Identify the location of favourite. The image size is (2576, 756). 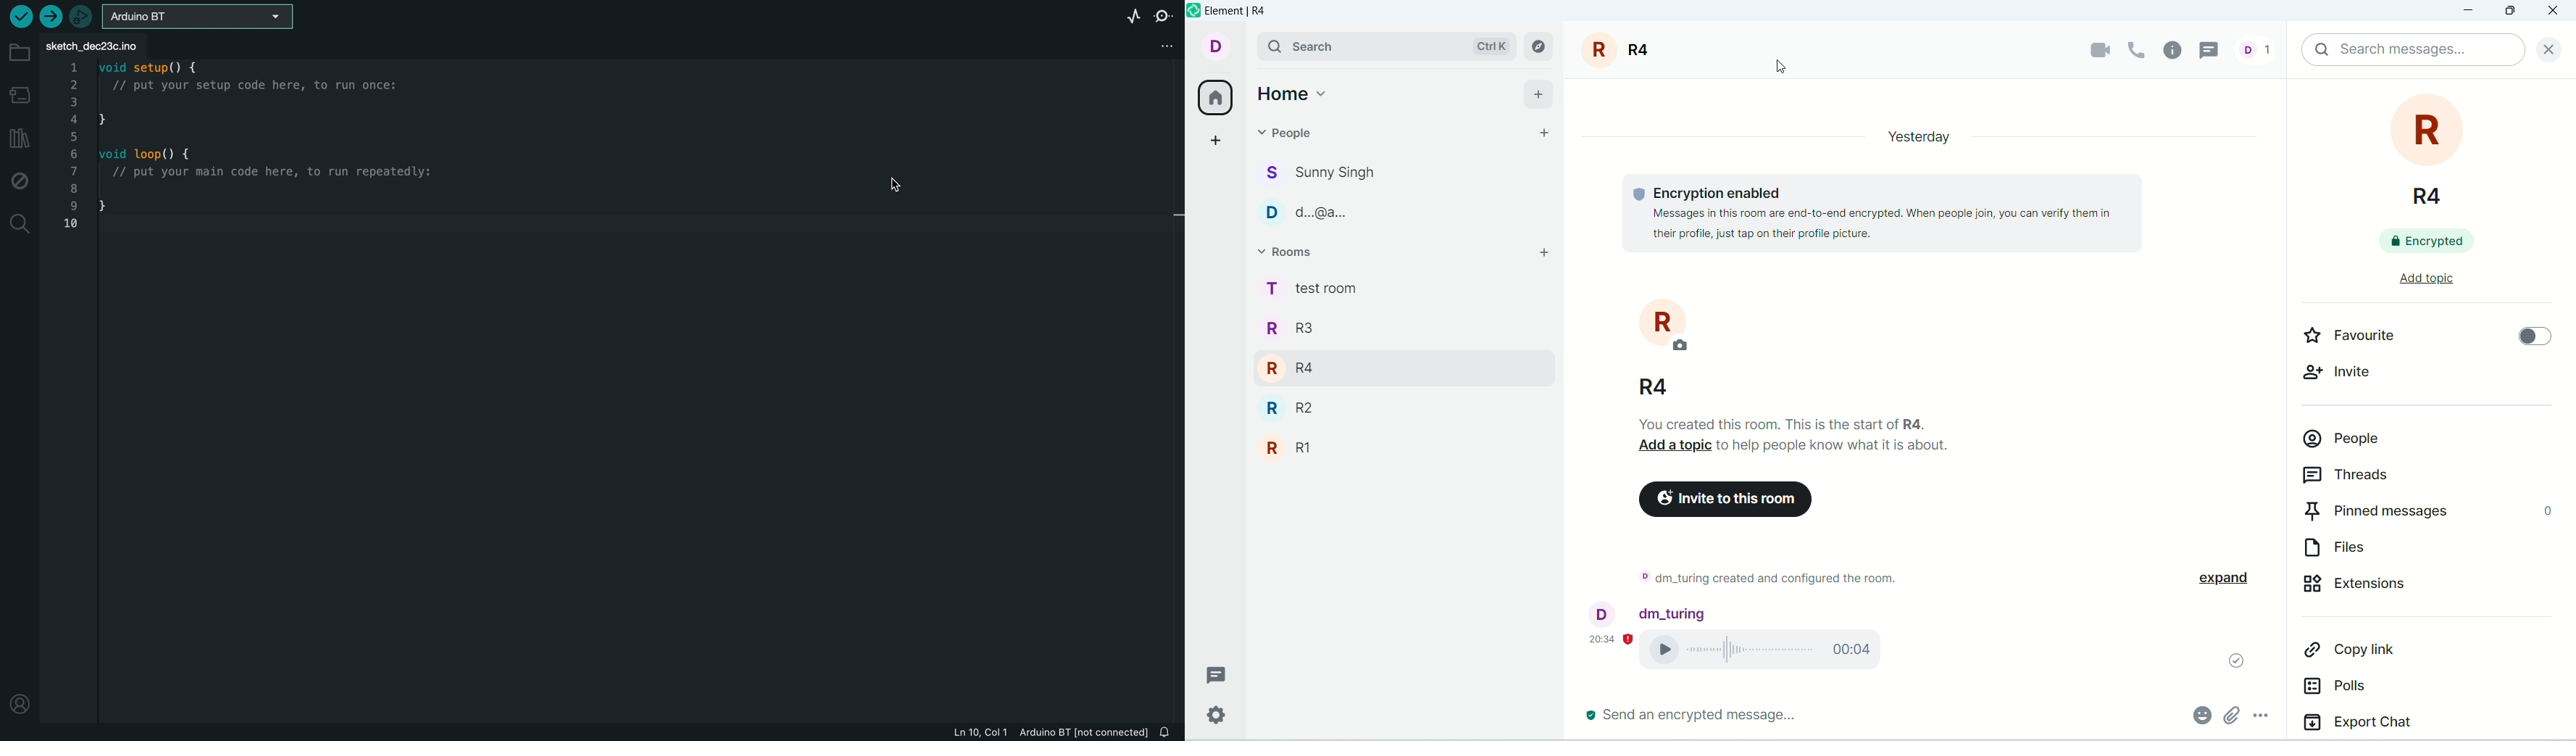
(2369, 339).